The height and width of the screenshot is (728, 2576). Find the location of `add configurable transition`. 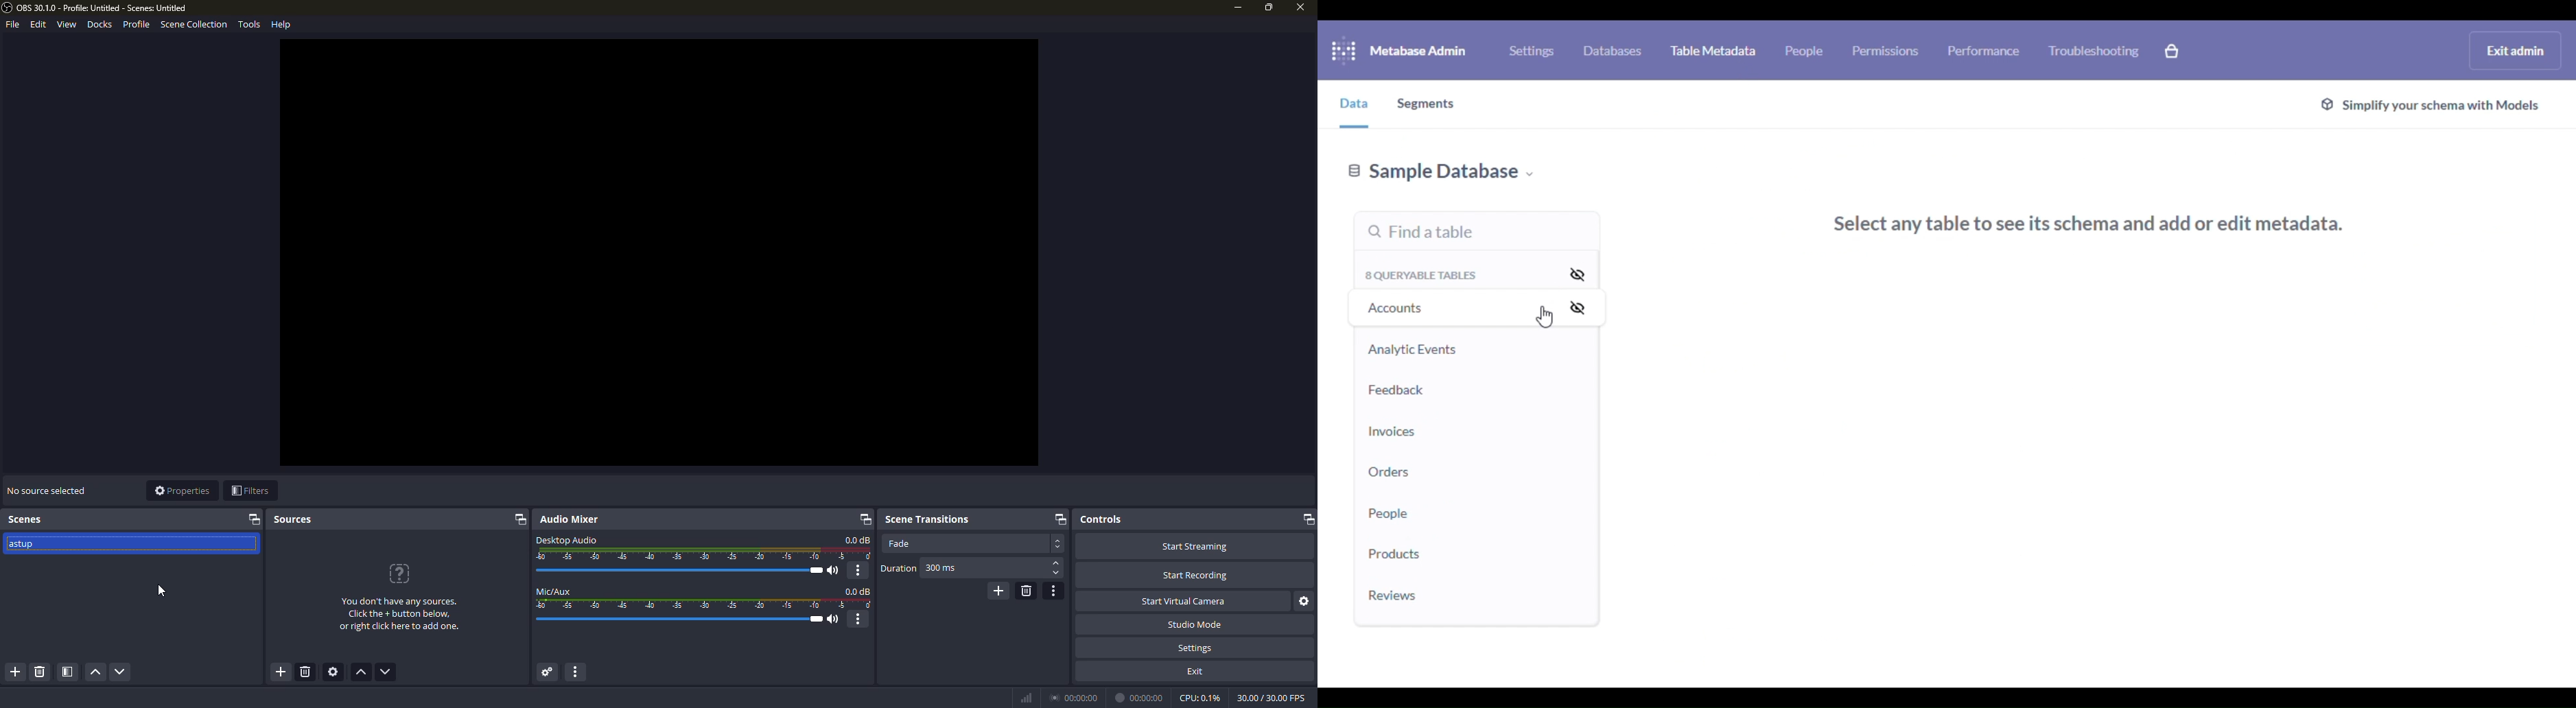

add configurable transition is located at coordinates (997, 590).